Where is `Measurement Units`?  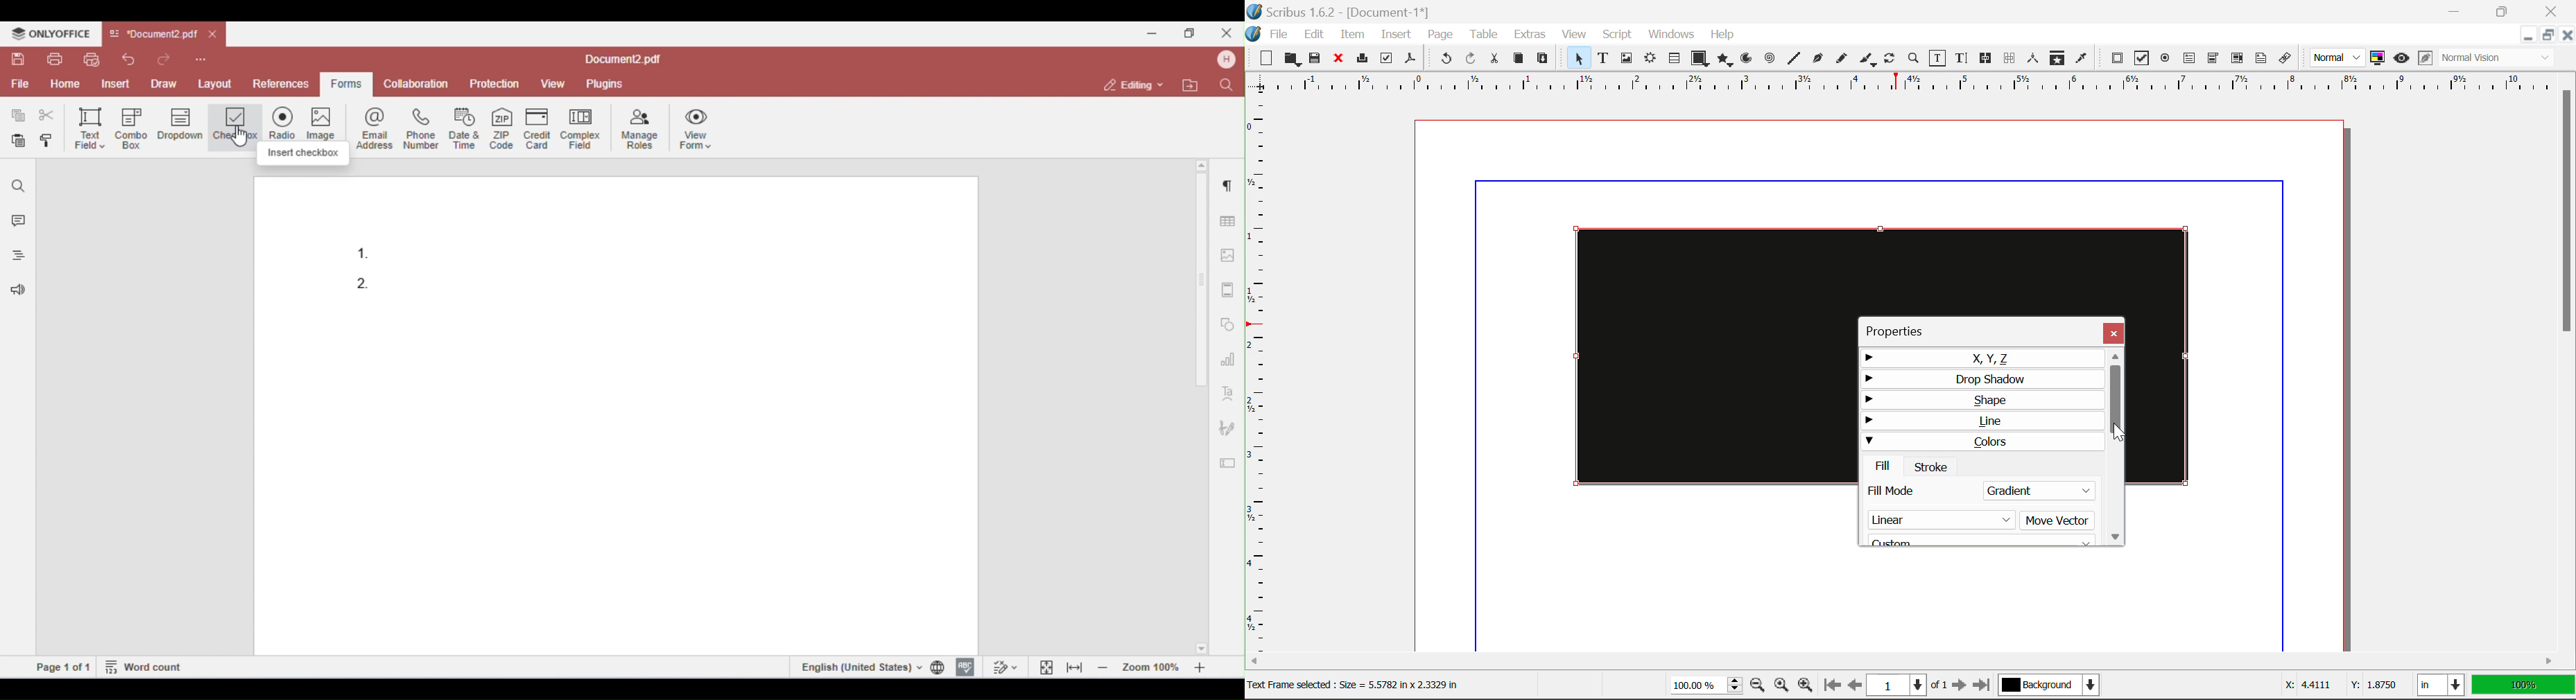 Measurement Units is located at coordinates (2442, 687).